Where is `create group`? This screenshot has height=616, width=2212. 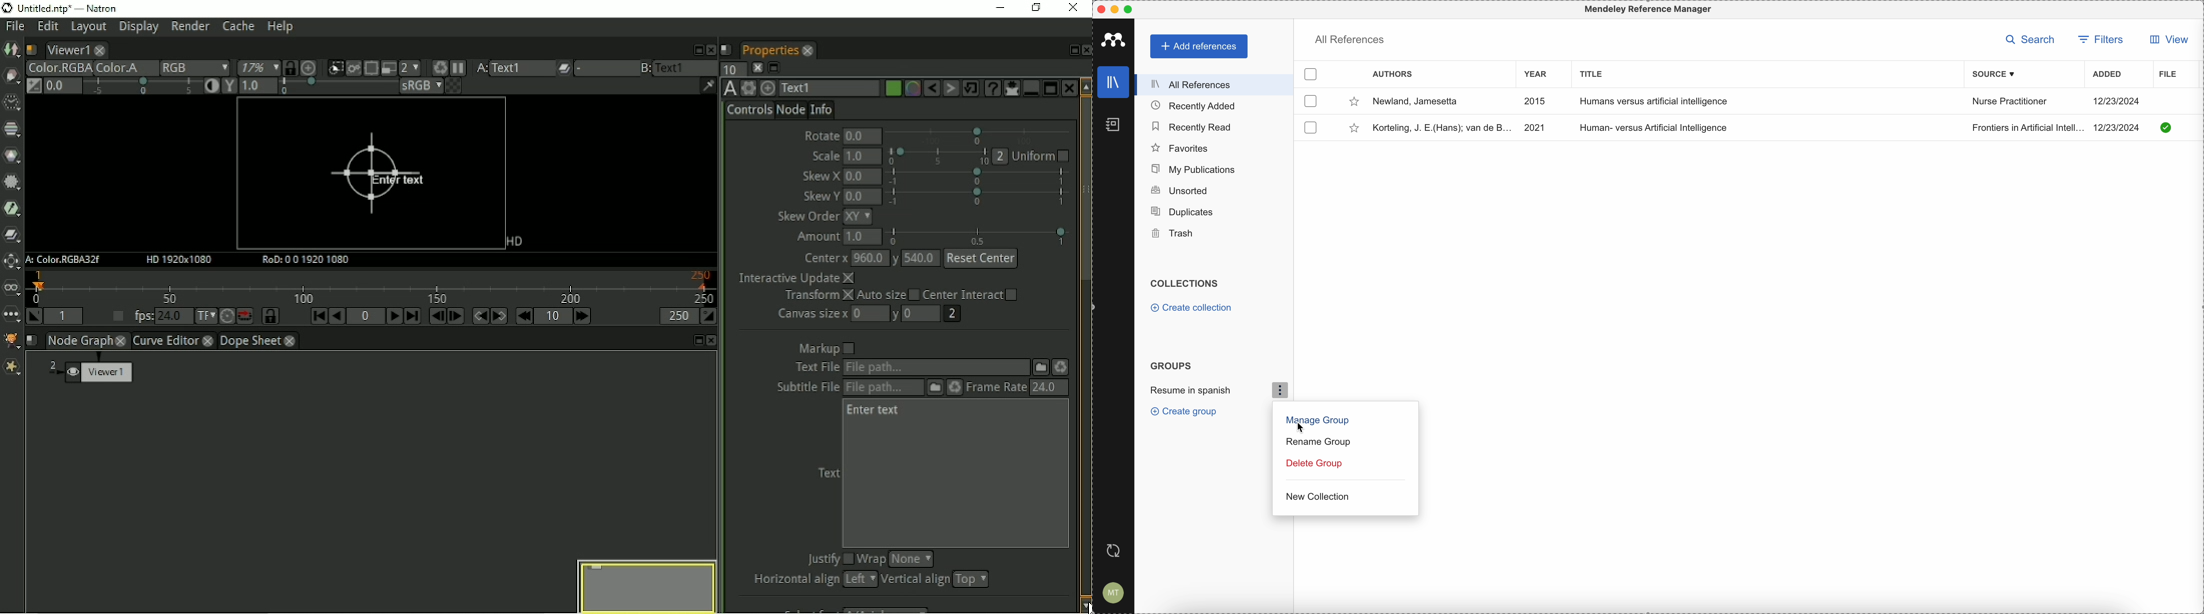 create group is located at coordinates (1180, 412).